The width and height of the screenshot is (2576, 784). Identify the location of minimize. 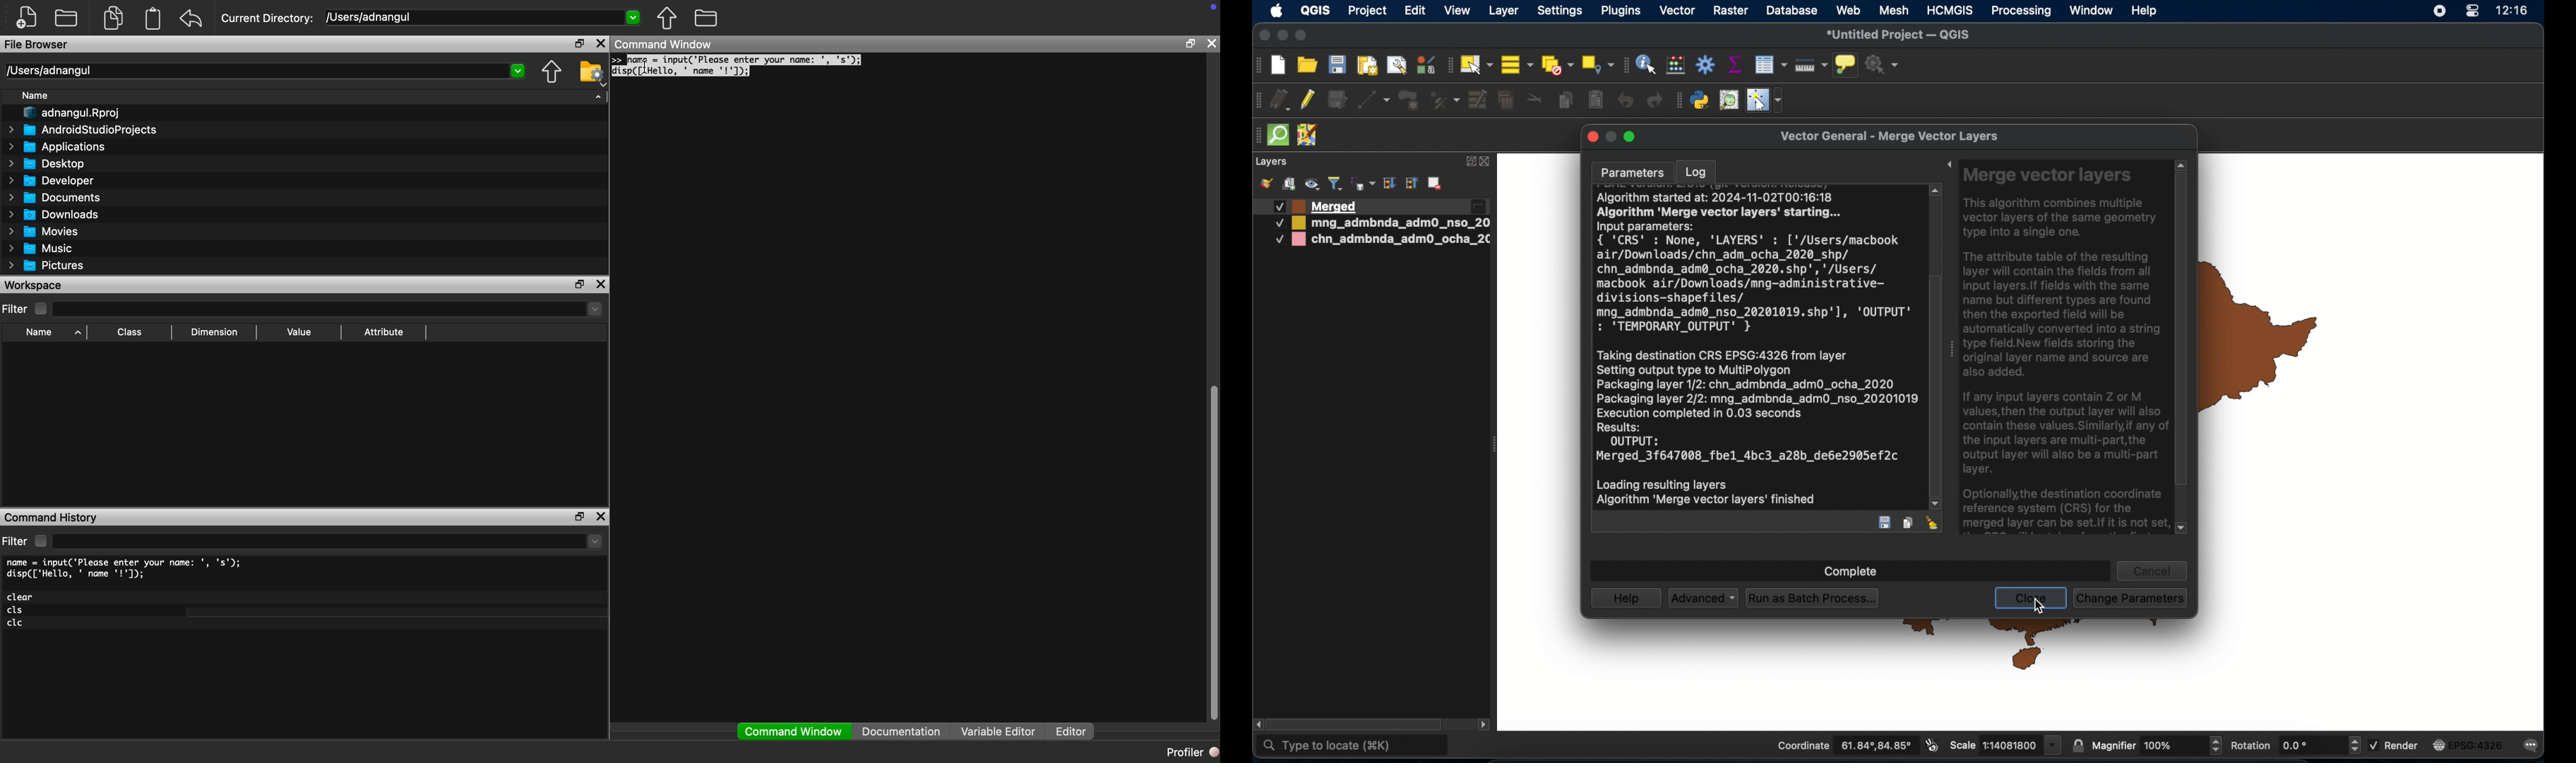
(1611, 136).